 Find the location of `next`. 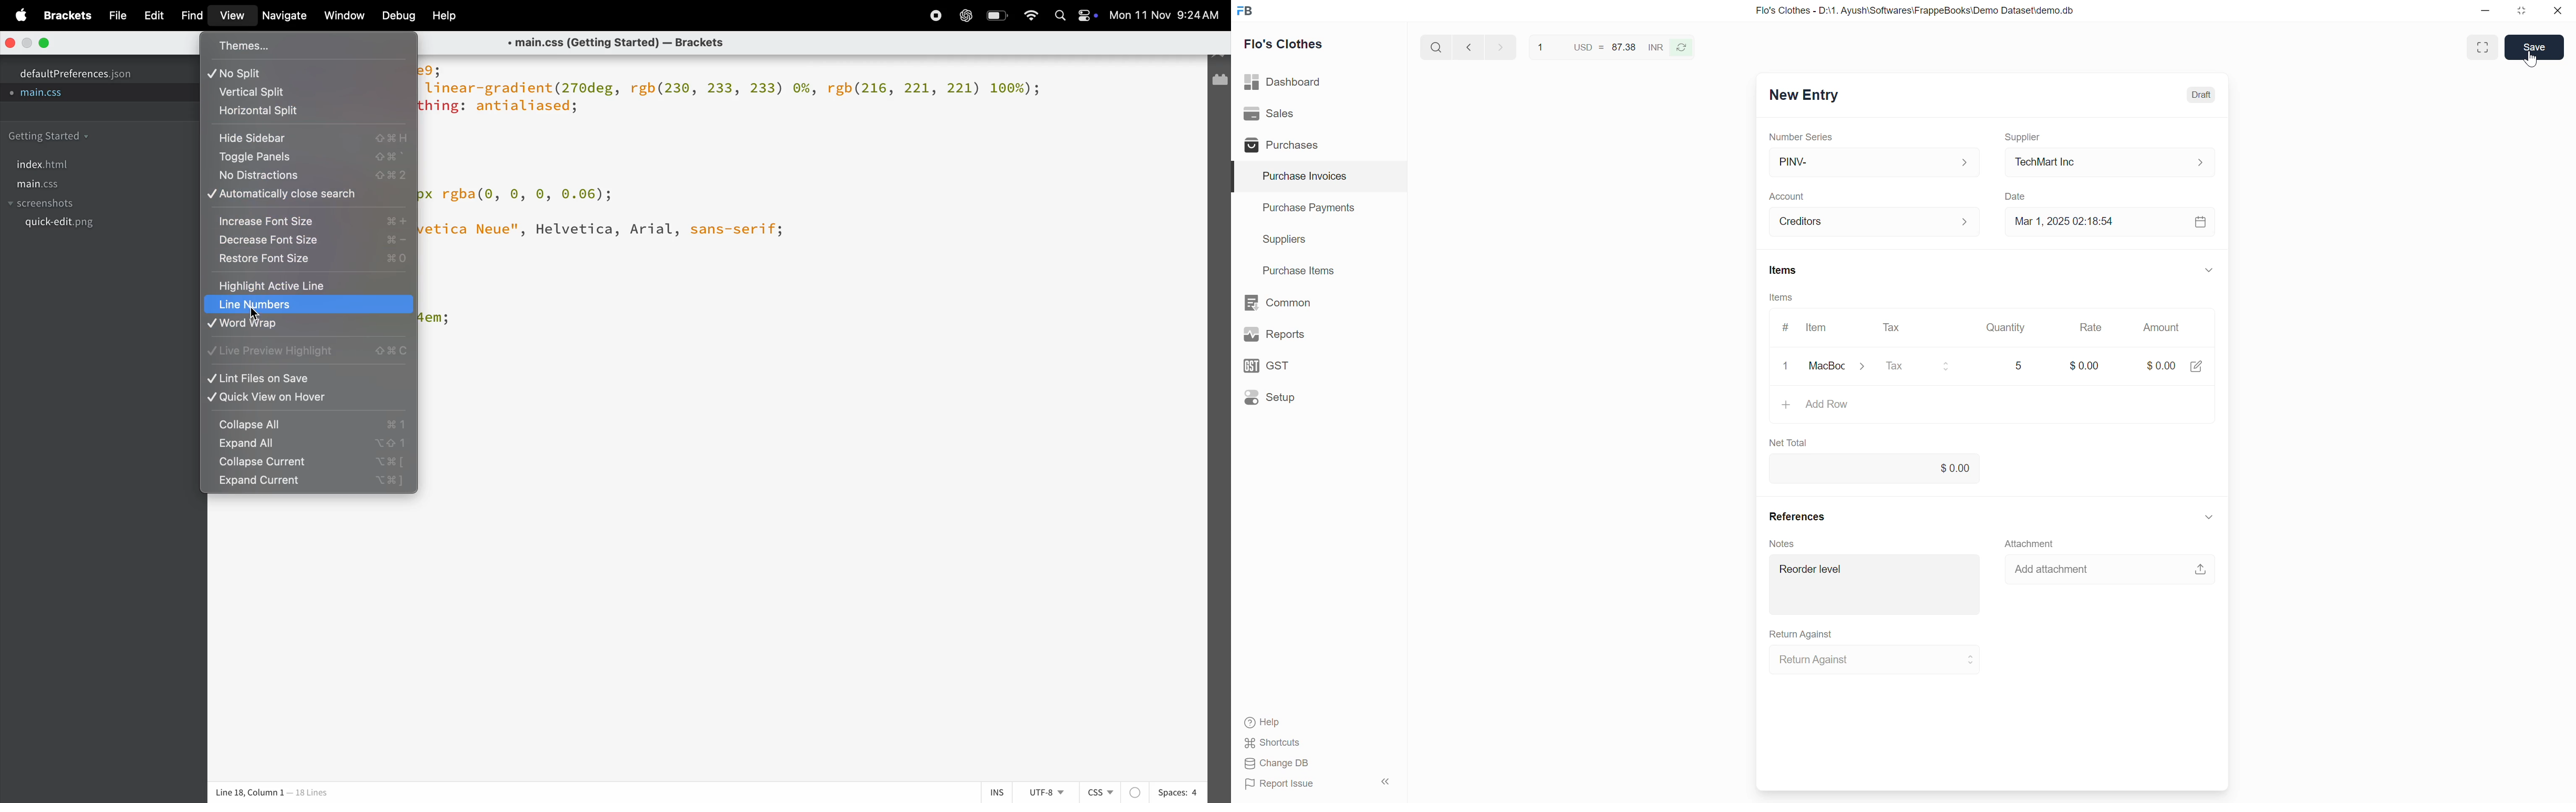

next is located at coordinates (1502, 47).